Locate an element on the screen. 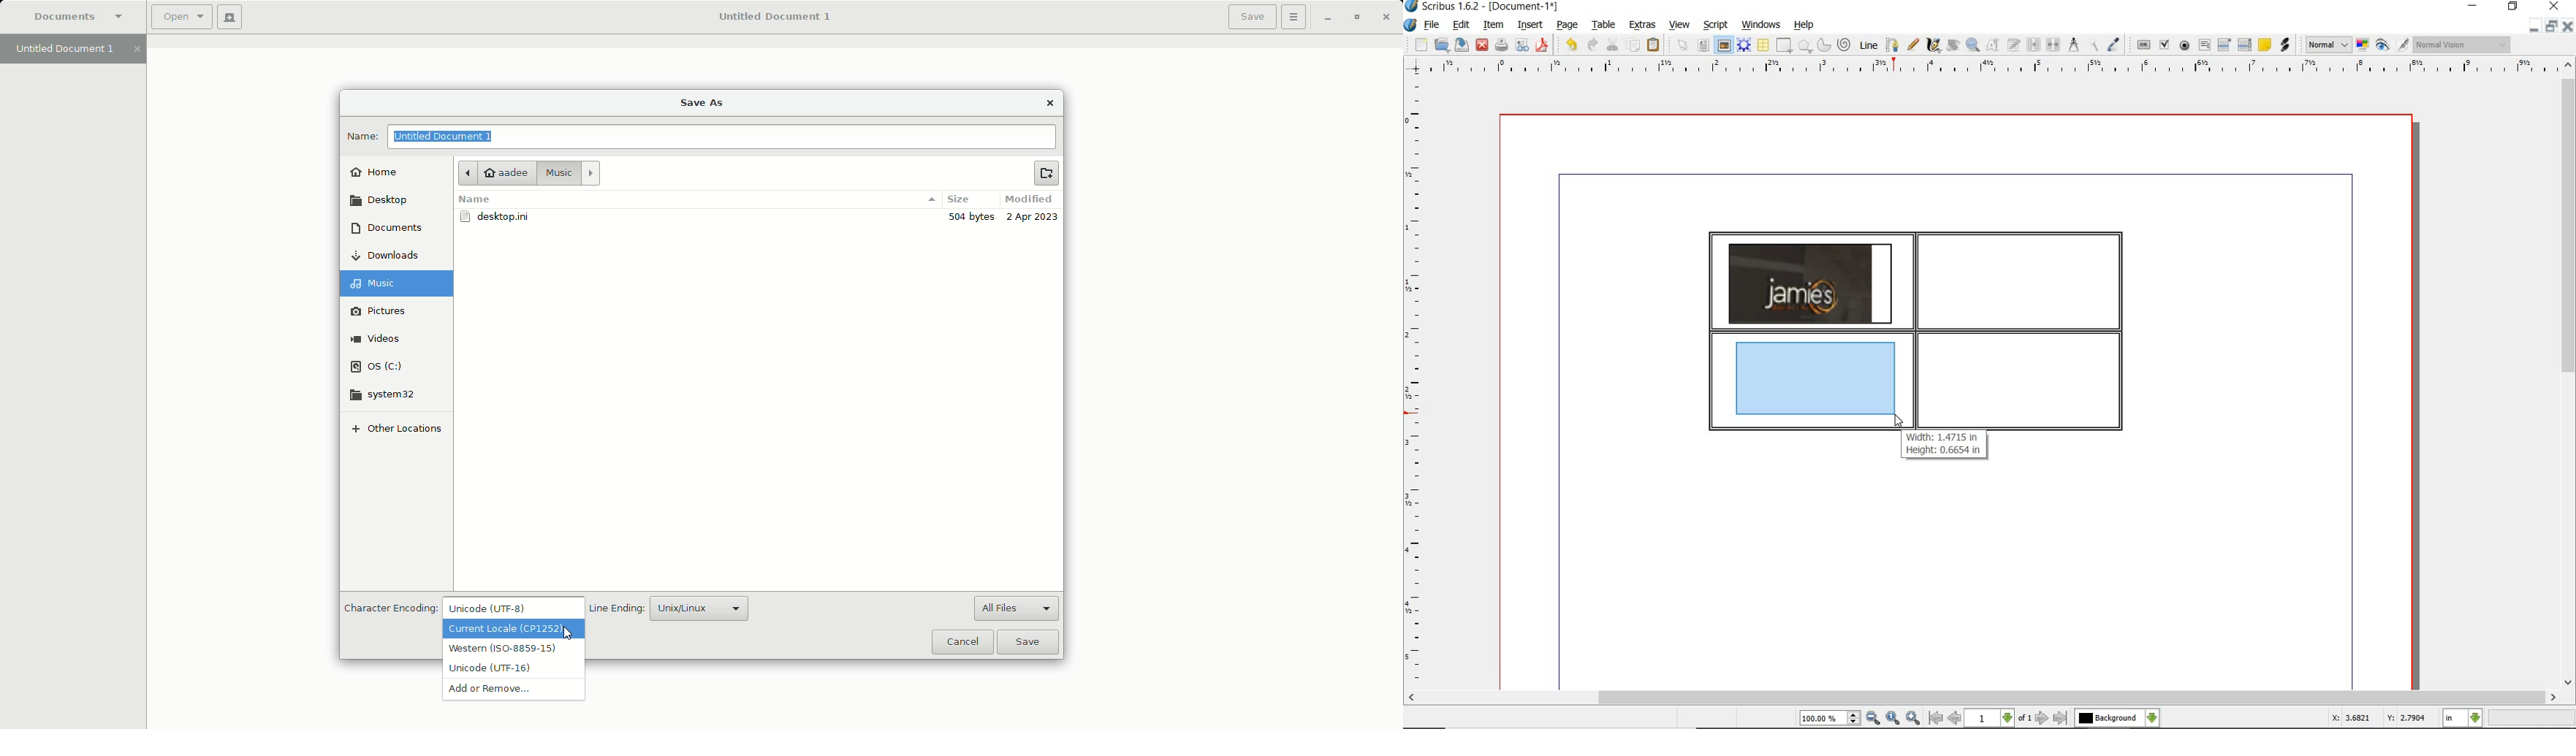 This screenshot has height=756, width=2576. zoom in is located at coordinates (1914, 719).